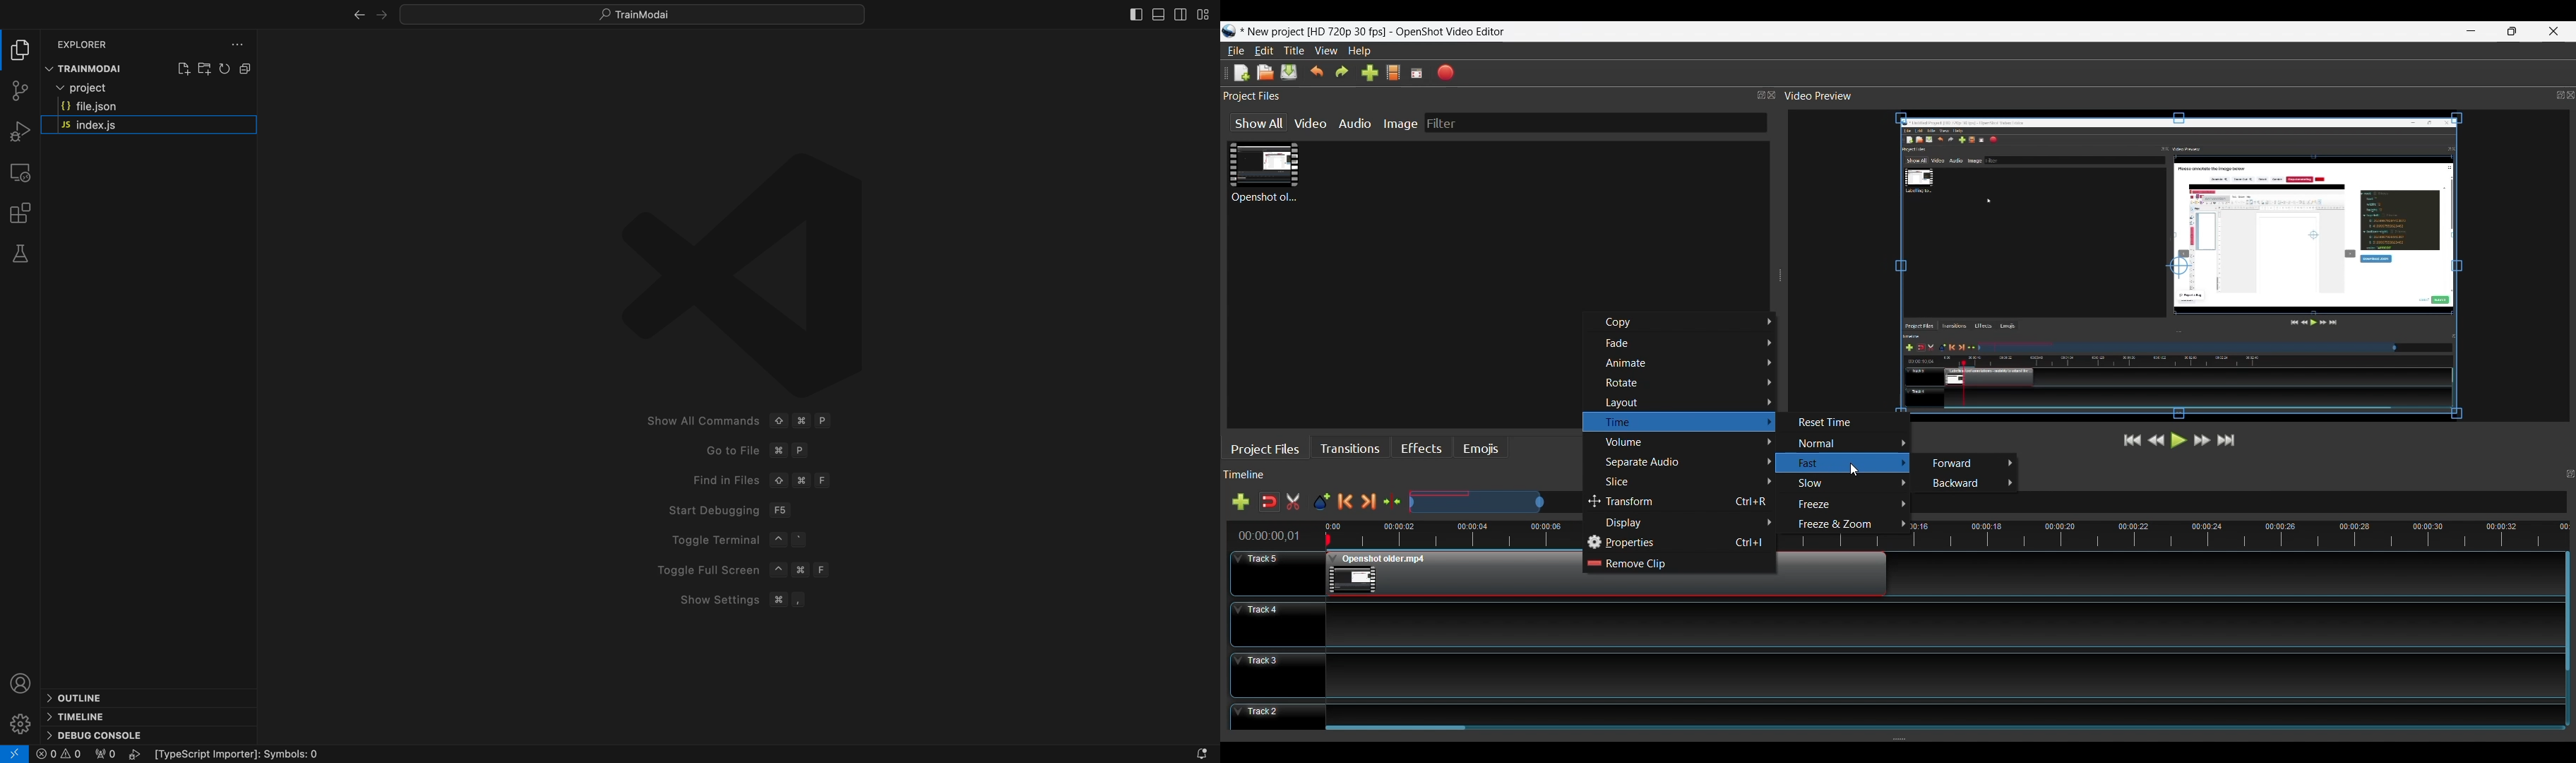  What do you see at coordinates (1316, 32) in the screenshot?
I see `Project Name` at bounding box center [1316, 32].